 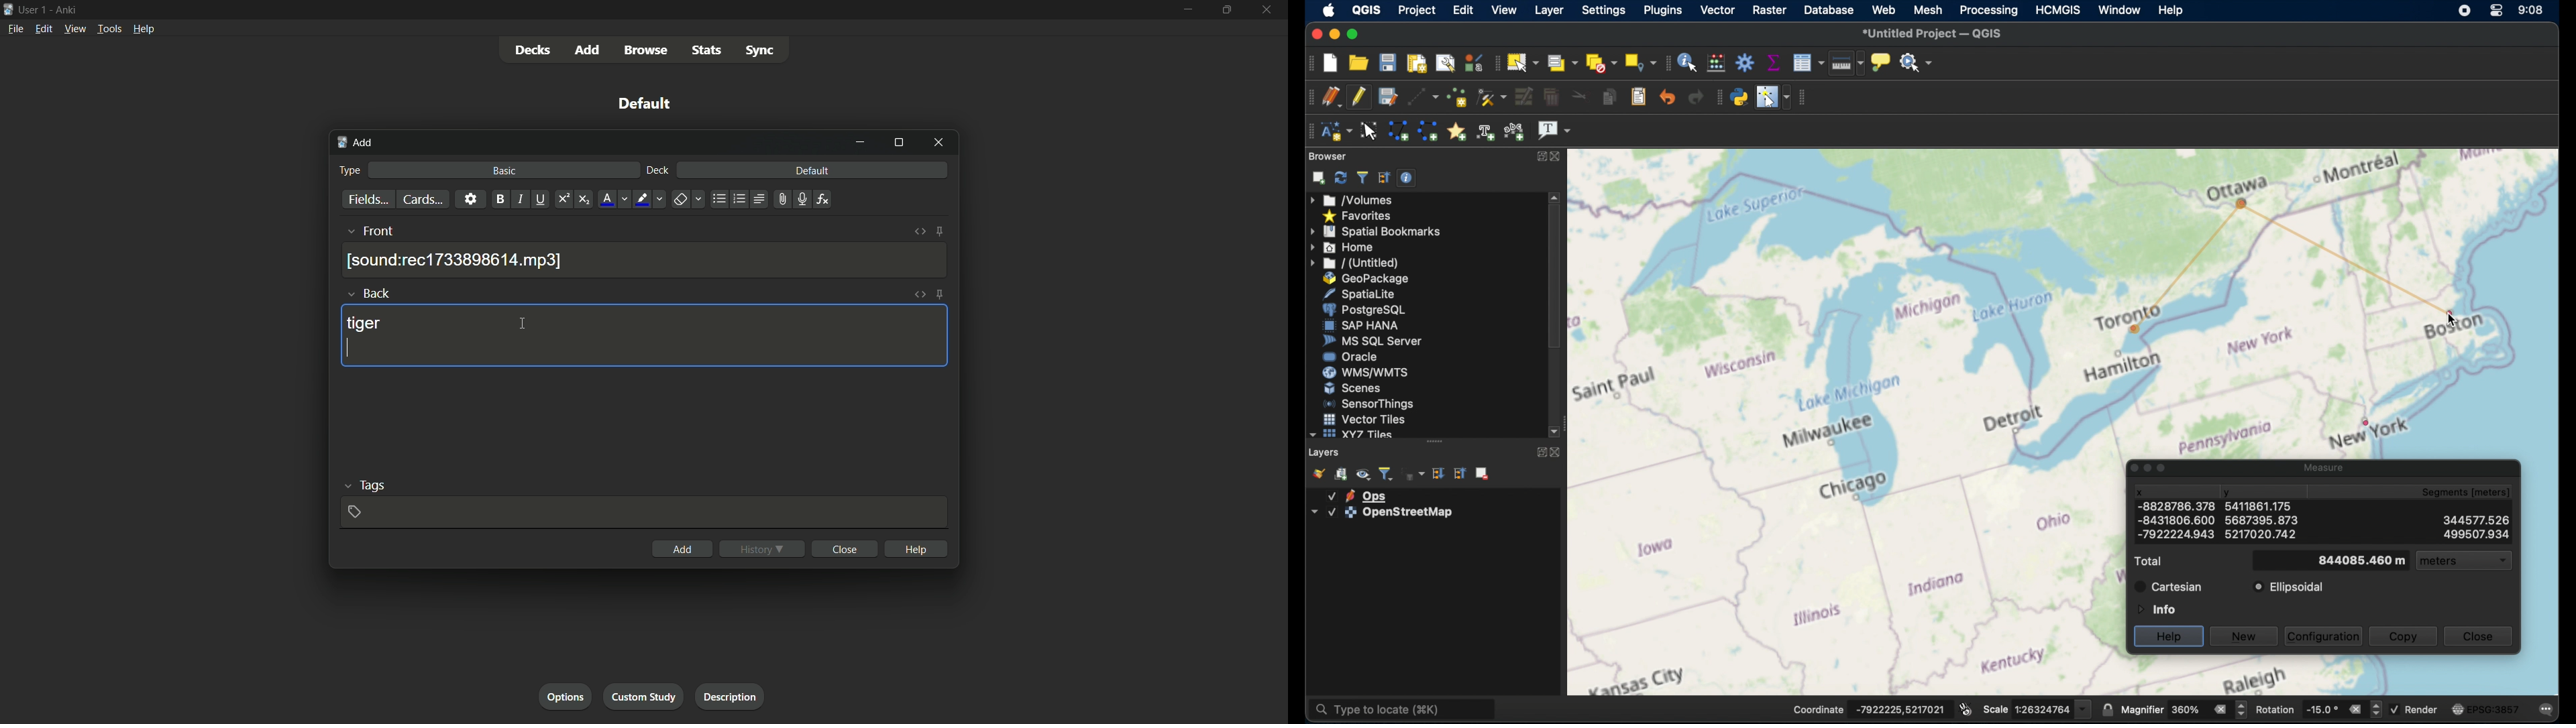 I want to click on default, so click(x=812, y=171).